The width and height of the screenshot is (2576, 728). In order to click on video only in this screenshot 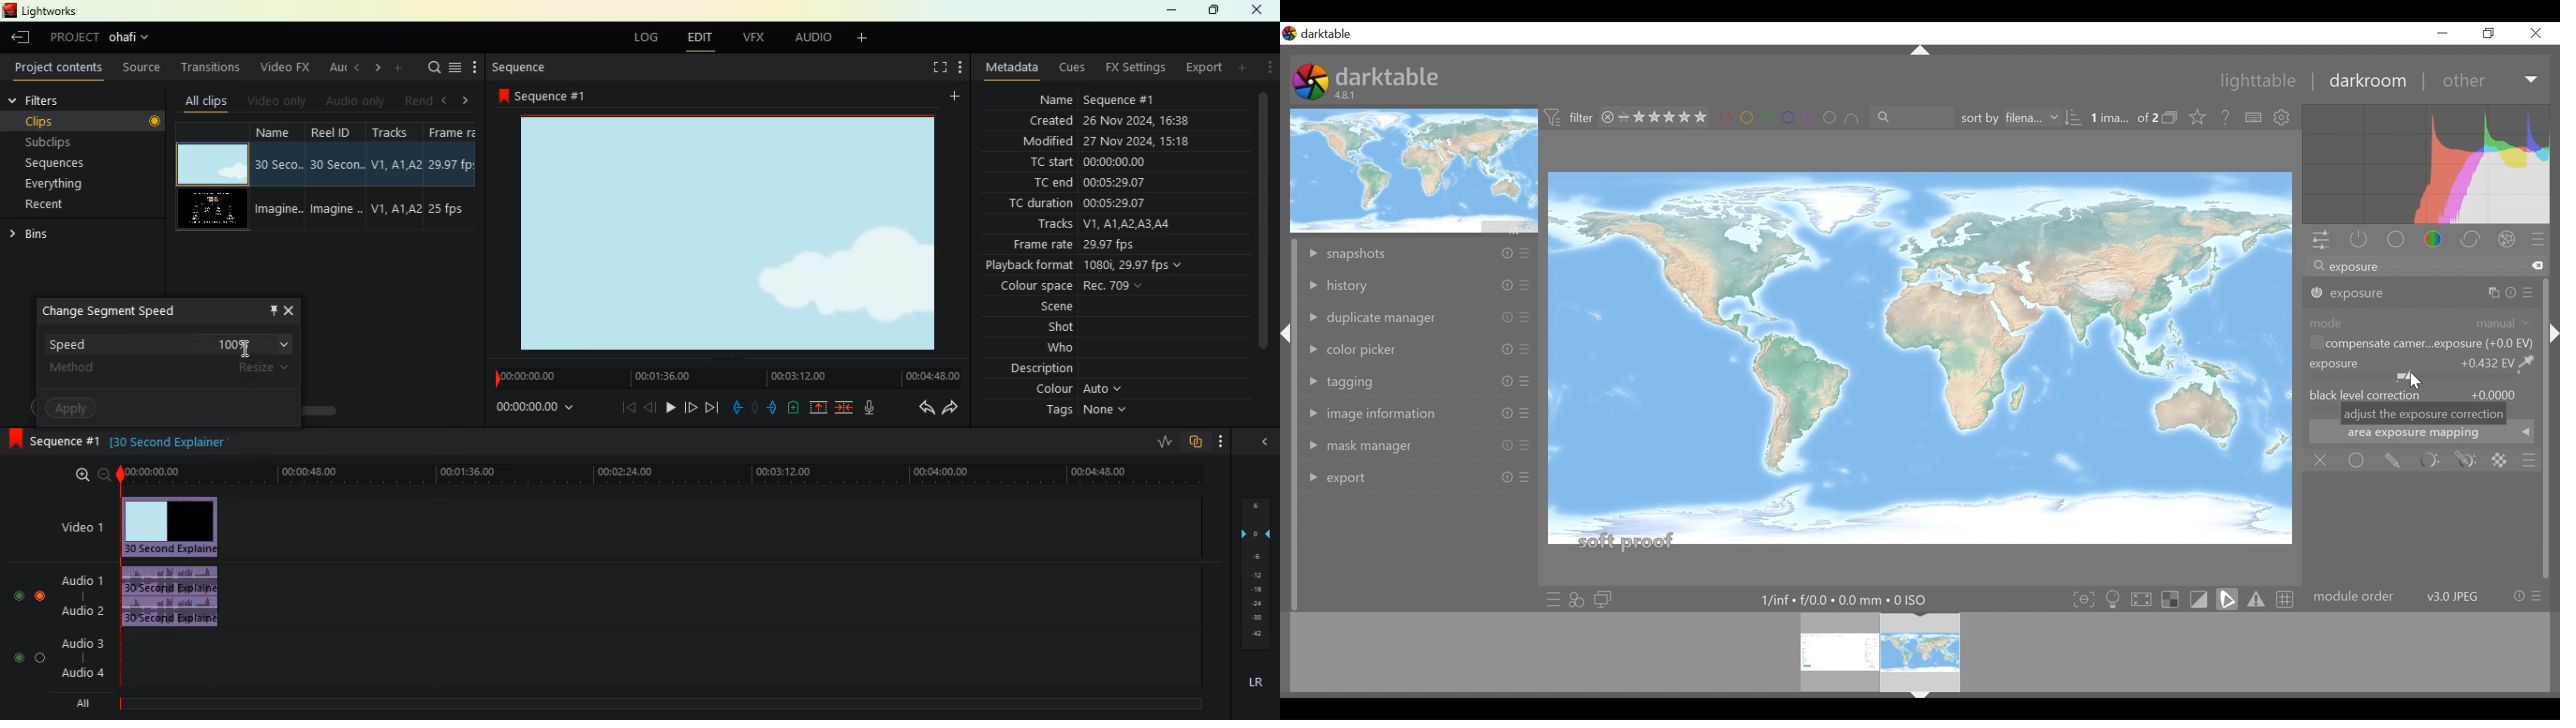, I will do `click(279, 101)`.